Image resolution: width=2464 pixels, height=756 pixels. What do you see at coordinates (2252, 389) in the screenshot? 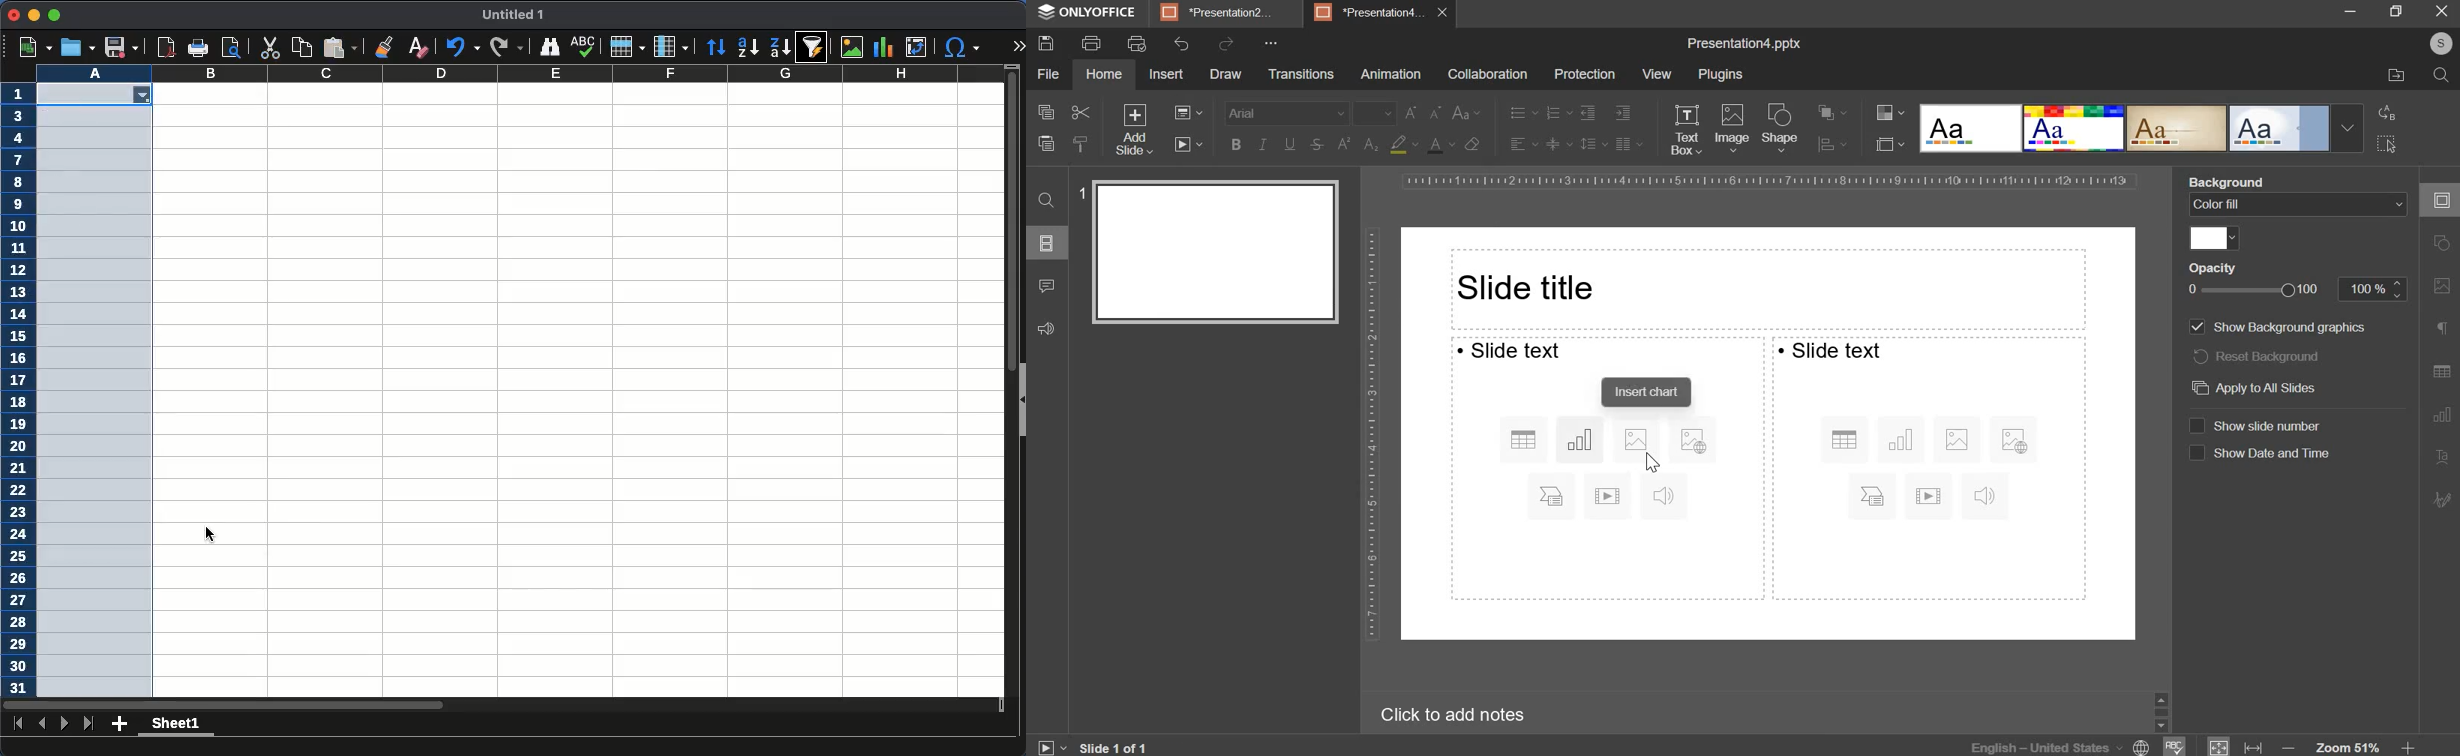
I see `apply to all slides` at bounding box center [2252, 389].